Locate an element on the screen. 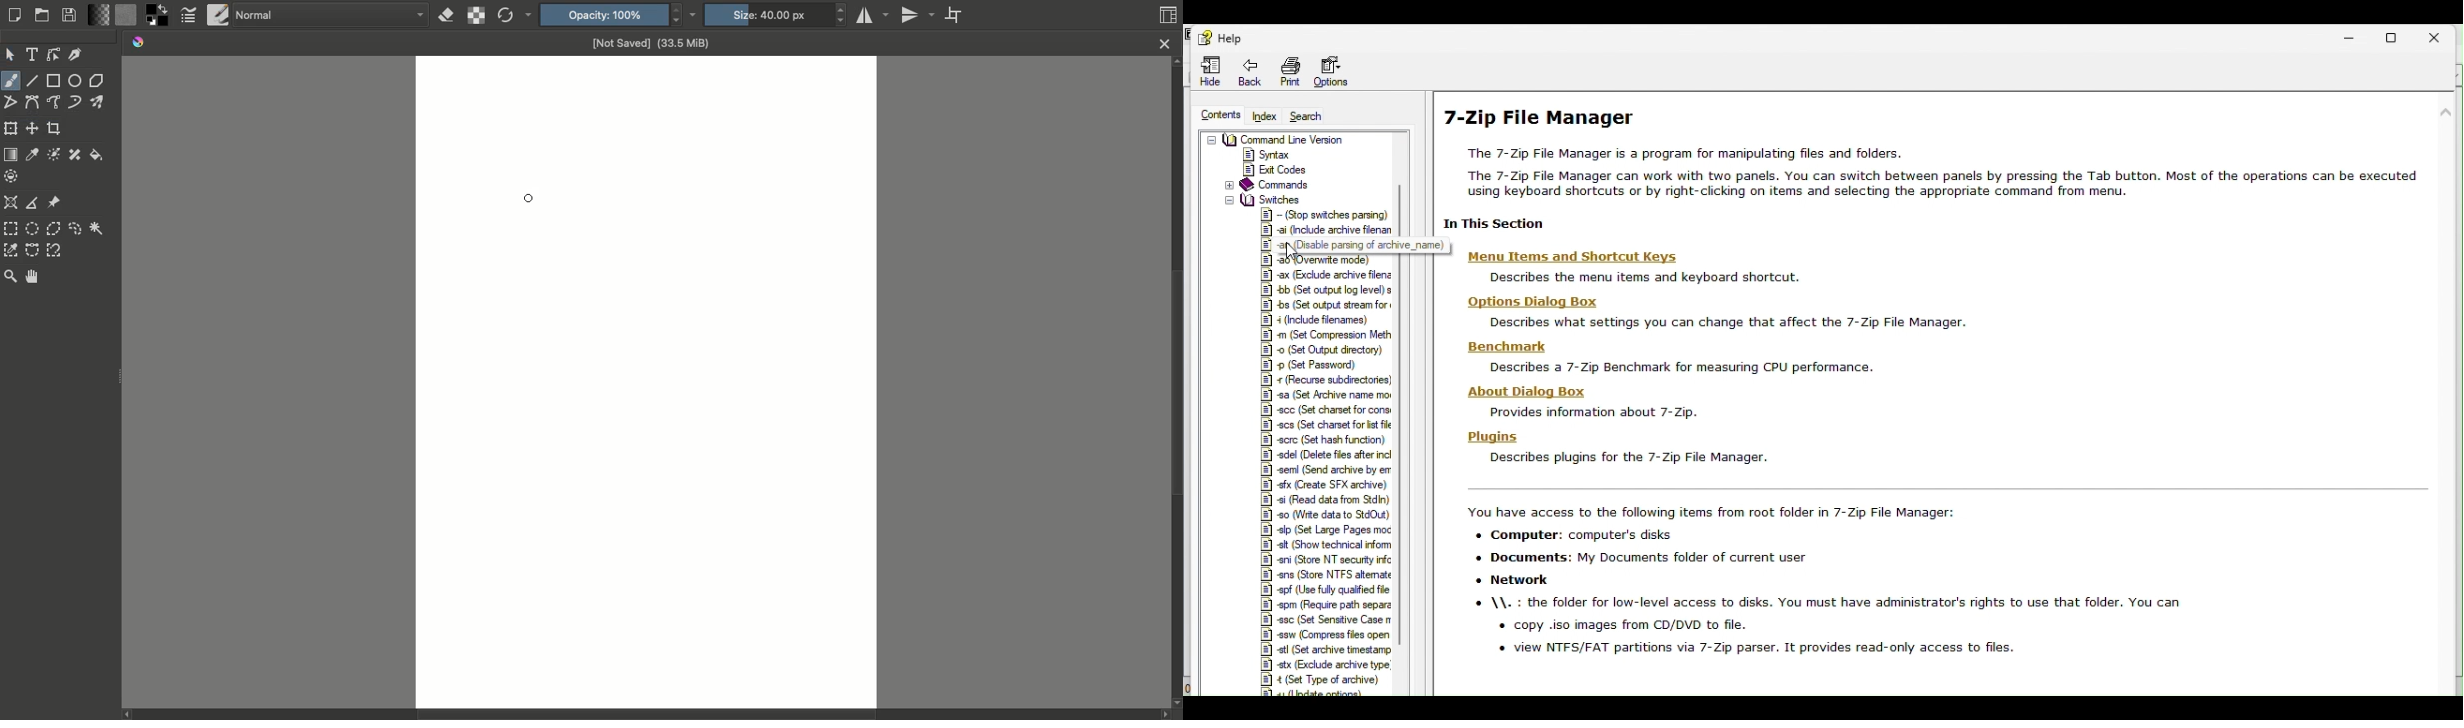 The height and width of the screenshot is (728, 2464). Fill gradients is located at coordinates (101, 16).